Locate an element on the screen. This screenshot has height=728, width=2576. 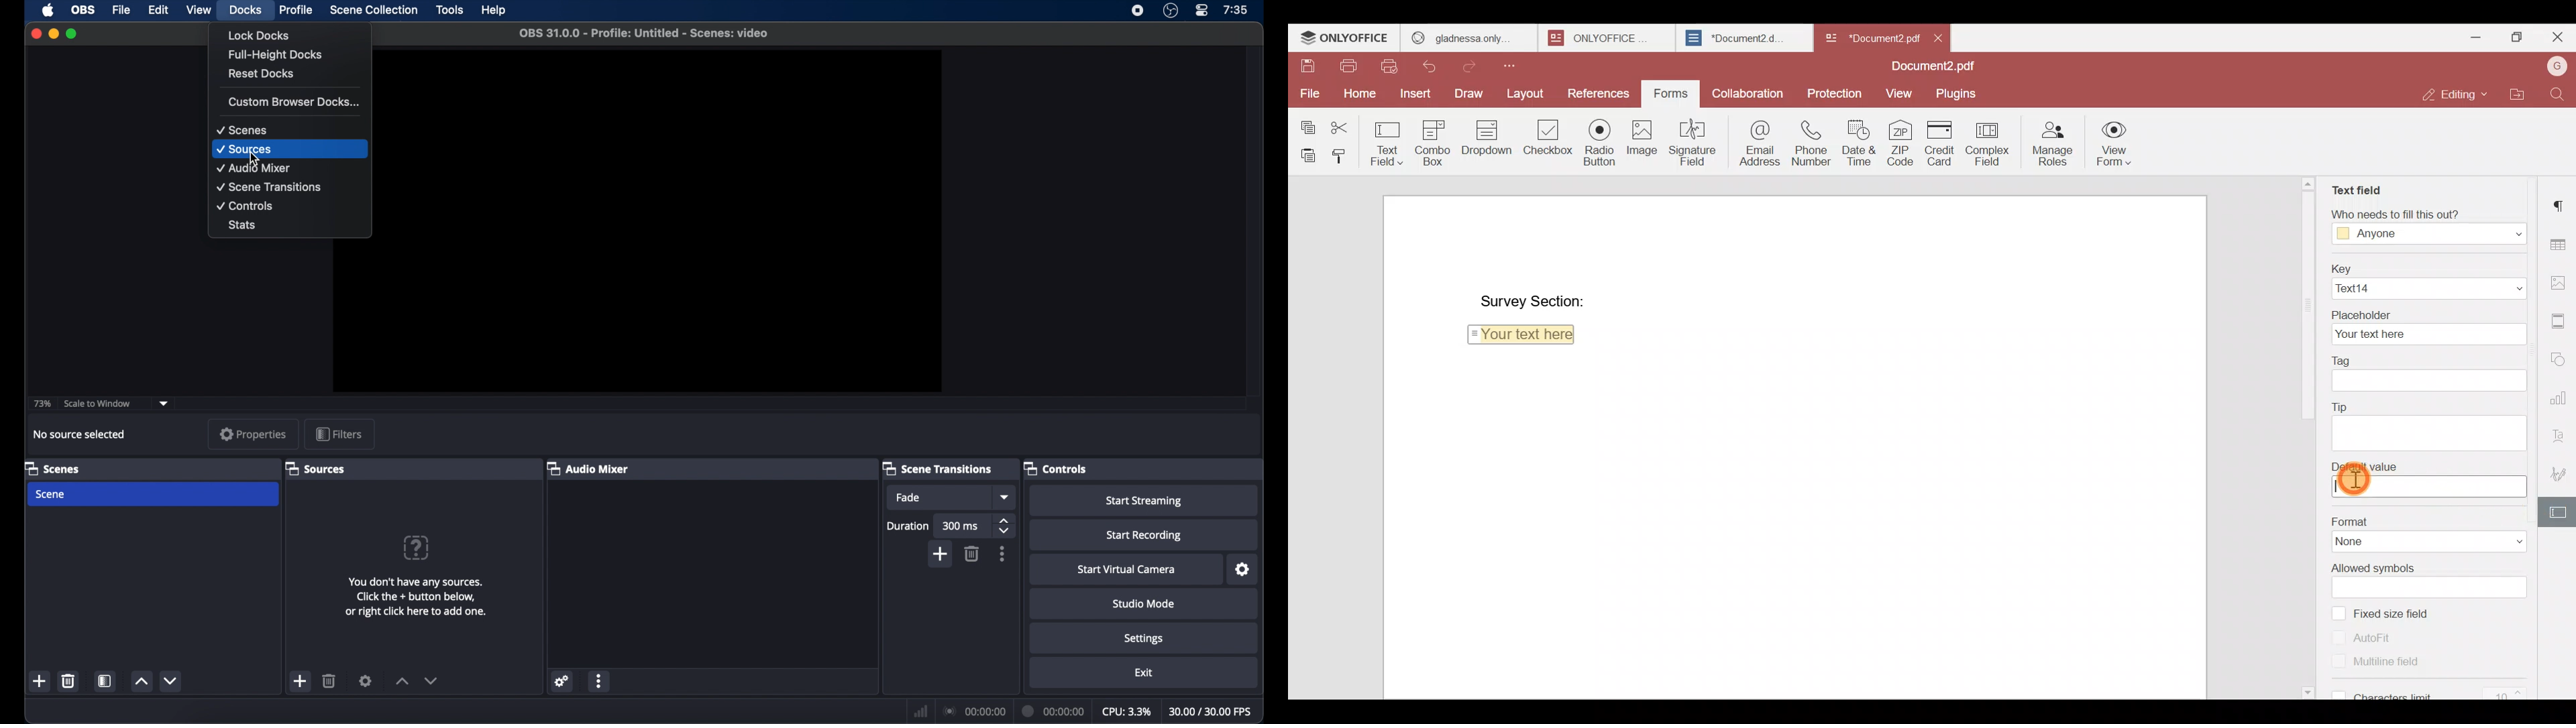
control center is located at coordinates (1201, 11).